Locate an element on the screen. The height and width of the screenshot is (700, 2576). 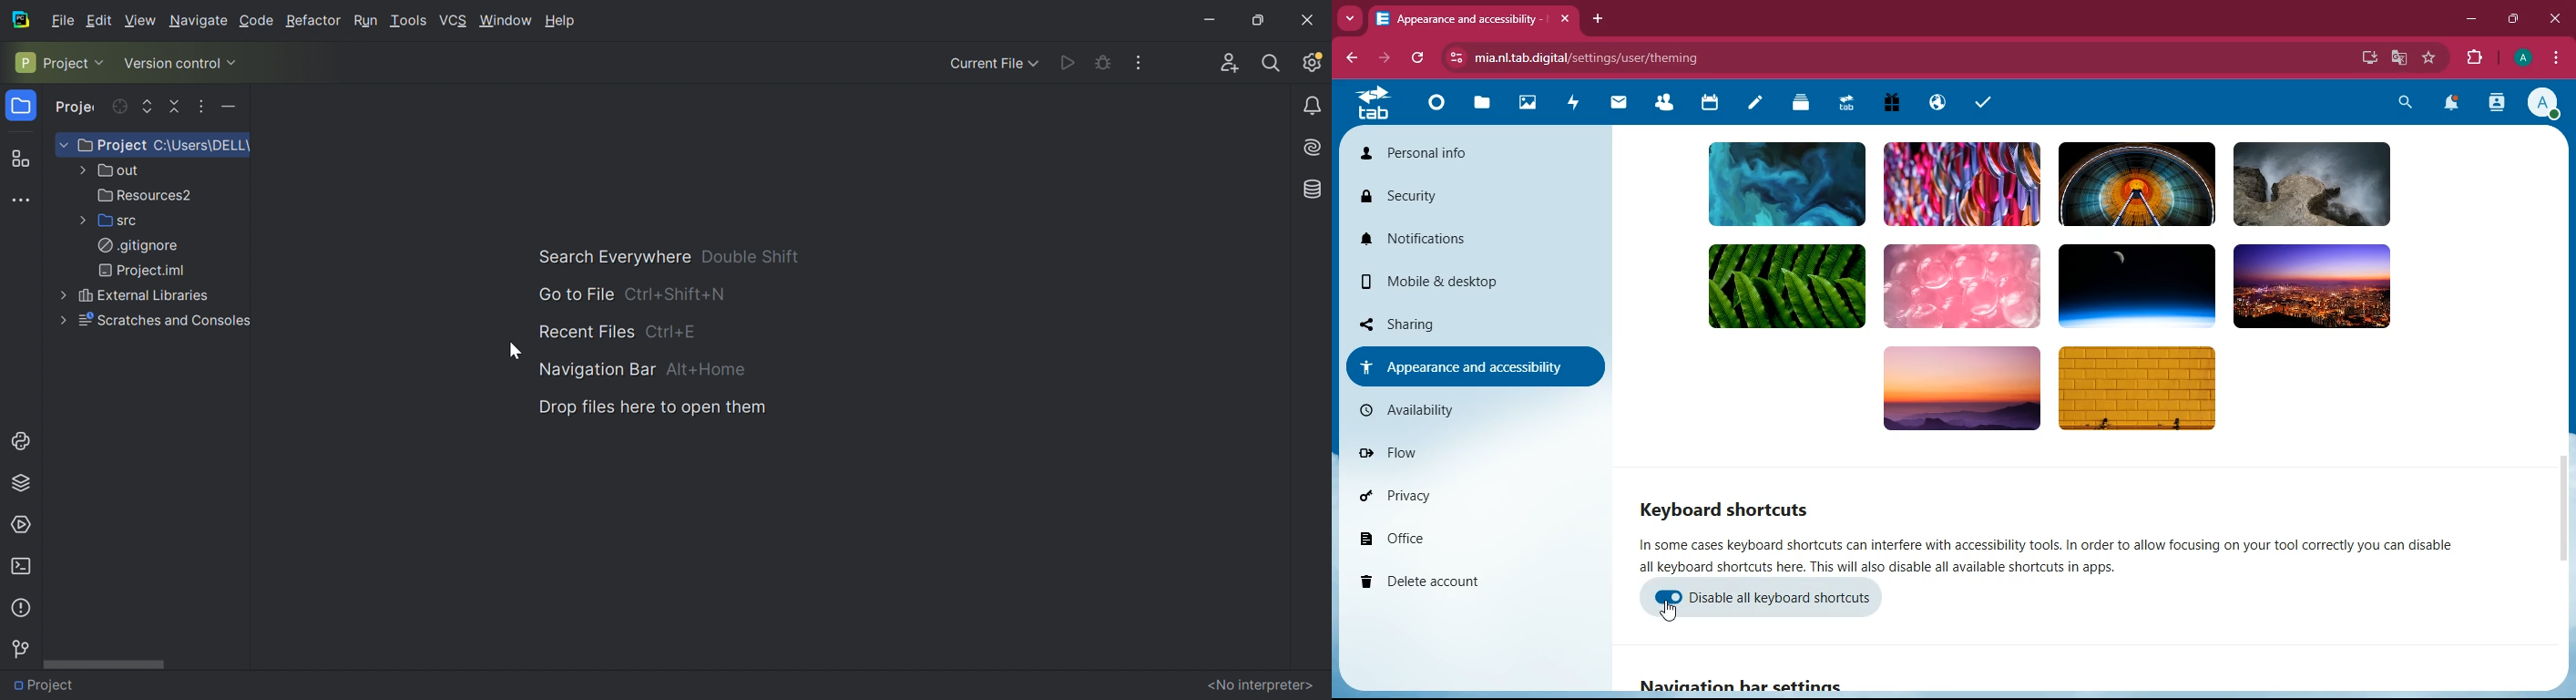
Code with me is located at coordinates (1227, 59).